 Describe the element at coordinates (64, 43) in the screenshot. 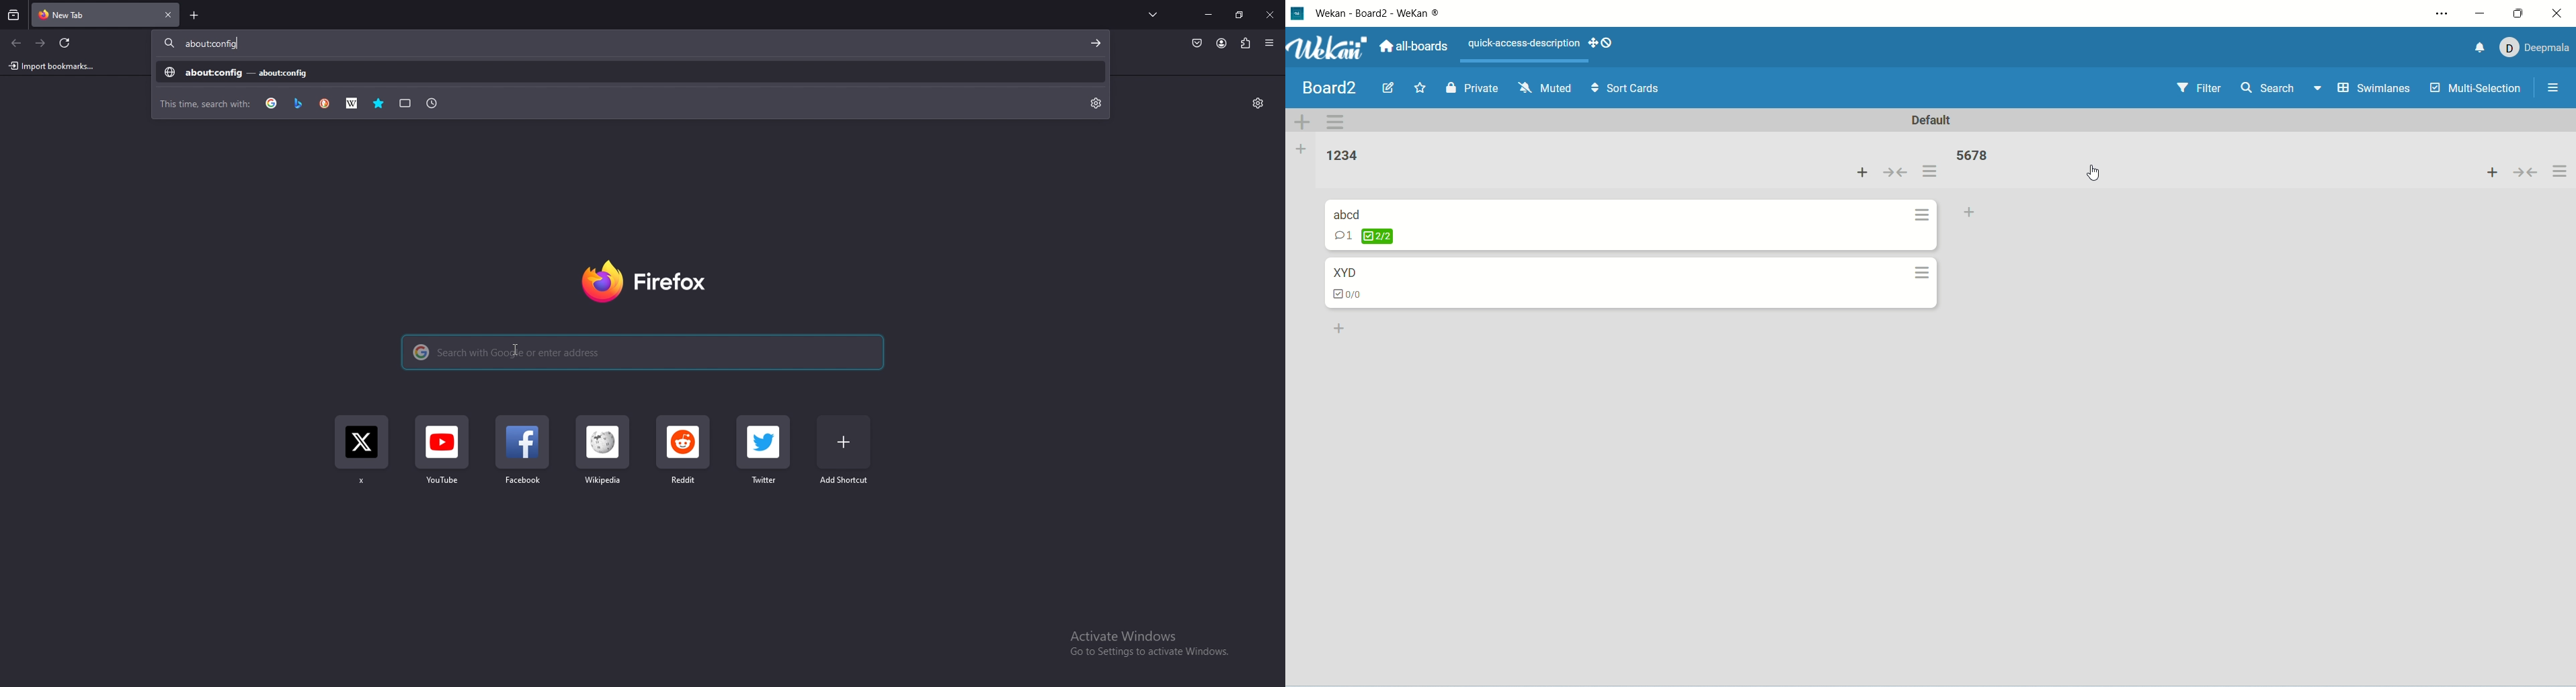

I see `refresh` at that location.